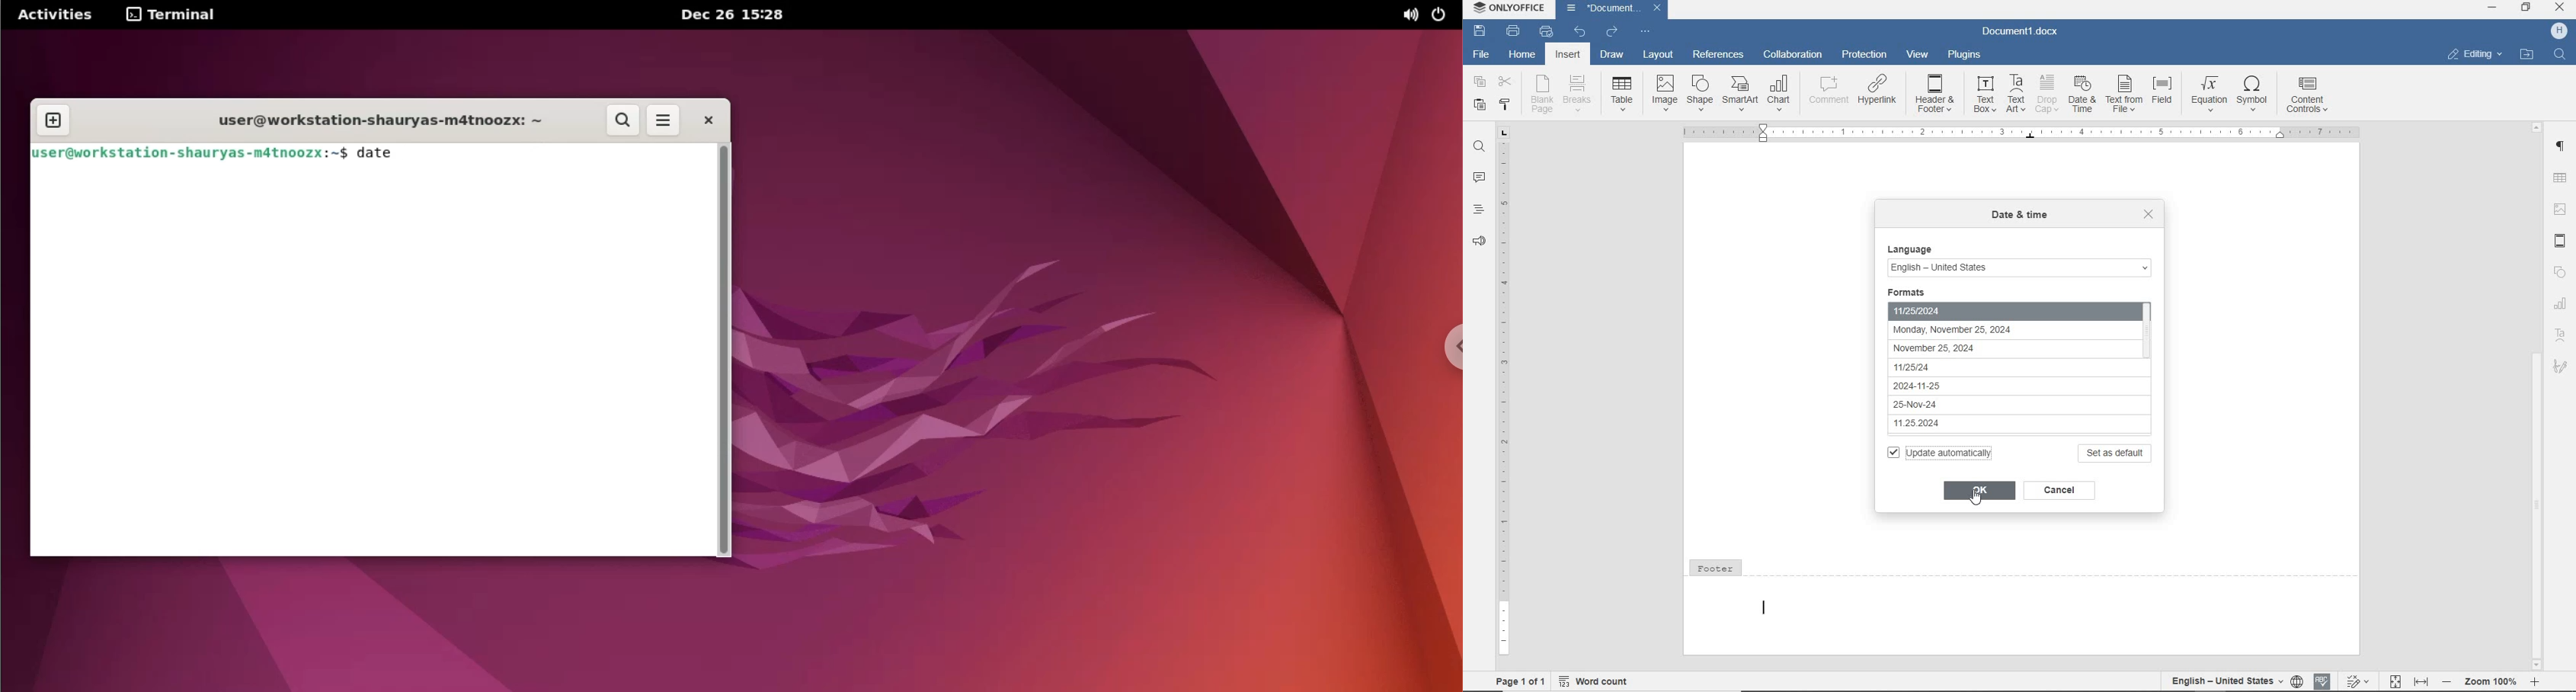 The height and width of the screenshot is (700, 2576). What do you see at coordinates (1477, 177) in the screenshot?
I see `comments` at bounding box center [1477, 177].